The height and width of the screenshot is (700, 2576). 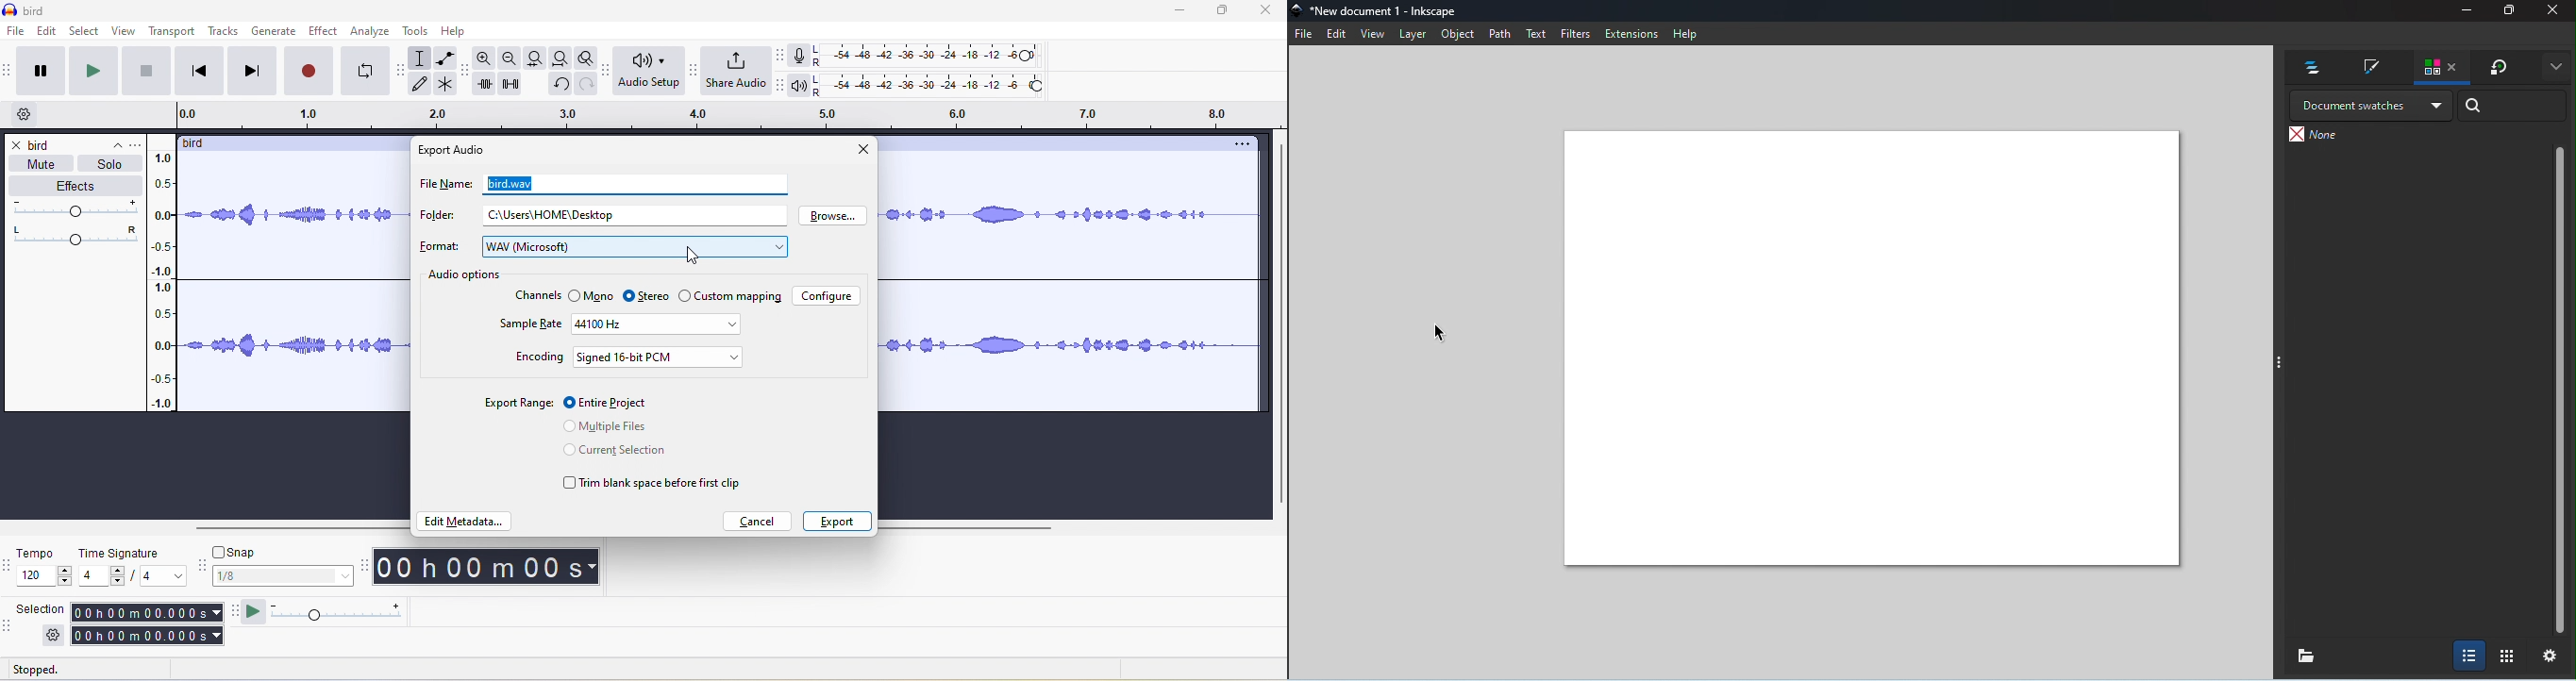 What do you see at coordinates (75, 234) in the screenshot?
I see `pan:  center` at bounding box center [75, 234].